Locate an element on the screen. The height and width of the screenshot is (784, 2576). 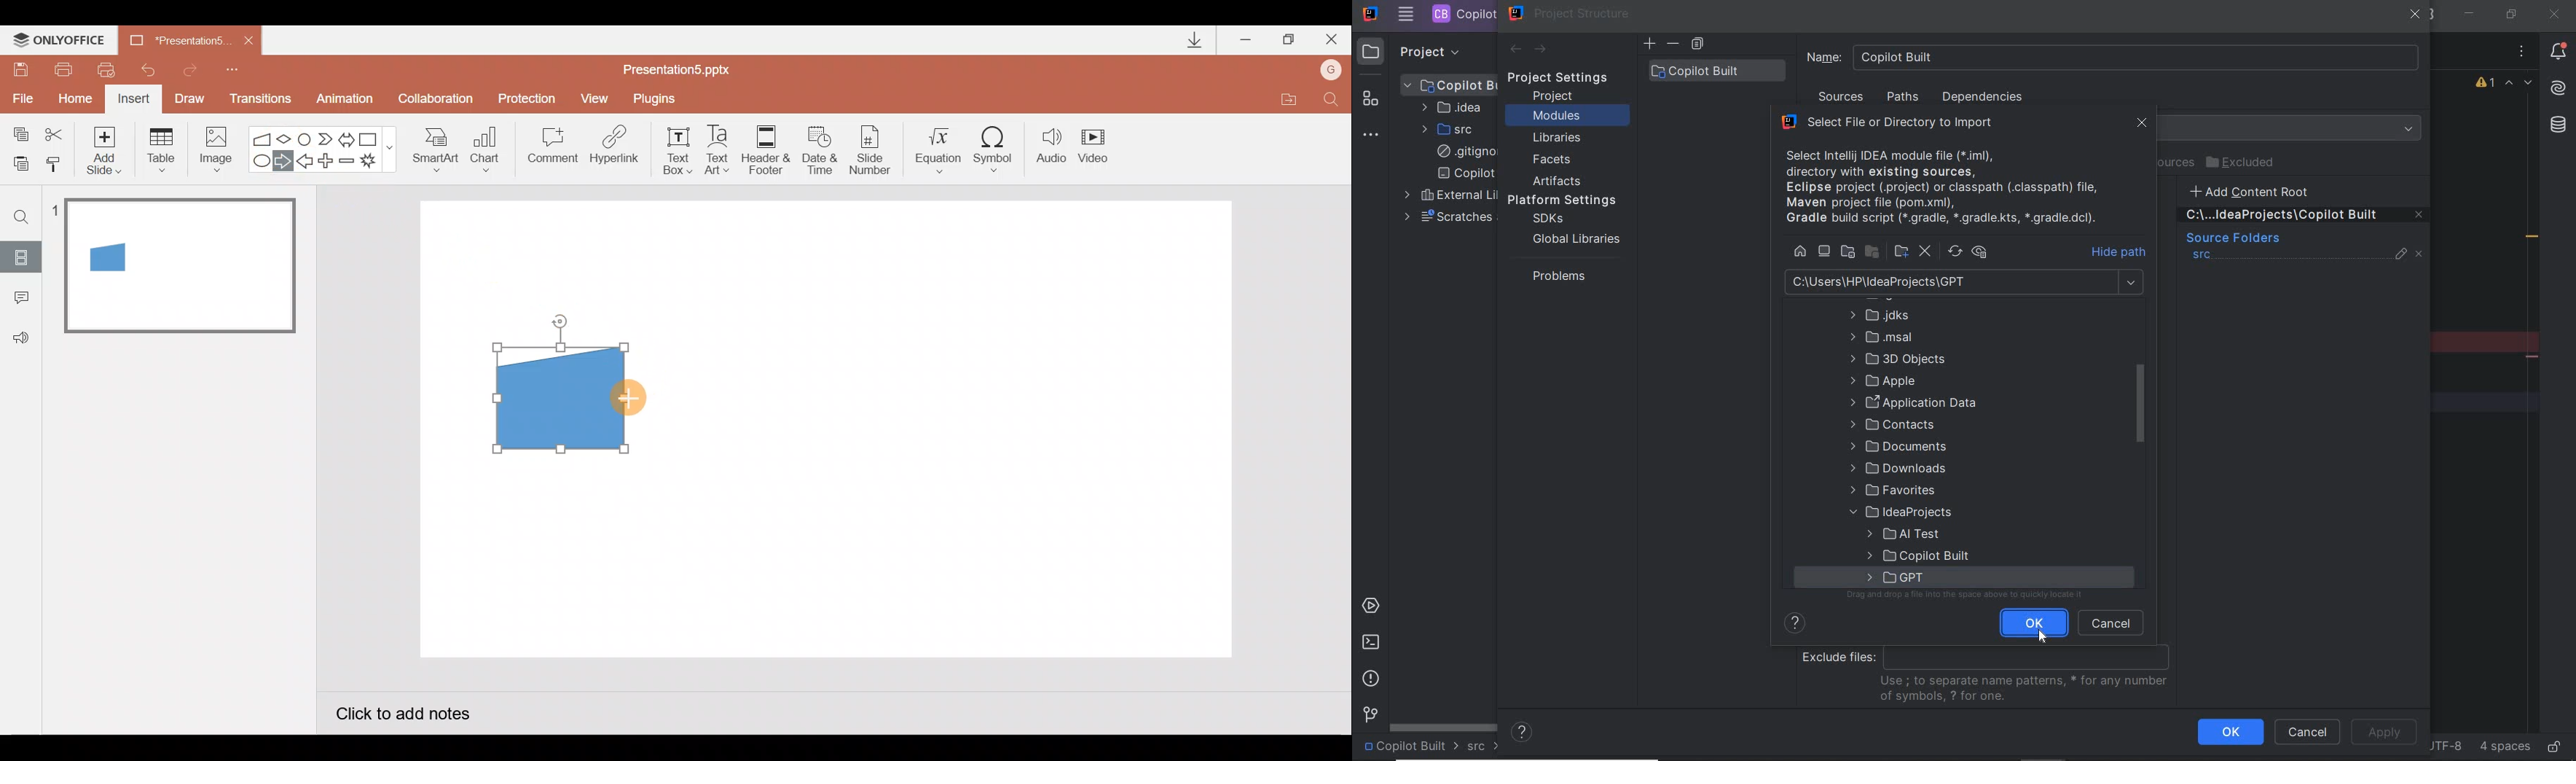
ONLYOFFICE is located at coordinates (62, 40).